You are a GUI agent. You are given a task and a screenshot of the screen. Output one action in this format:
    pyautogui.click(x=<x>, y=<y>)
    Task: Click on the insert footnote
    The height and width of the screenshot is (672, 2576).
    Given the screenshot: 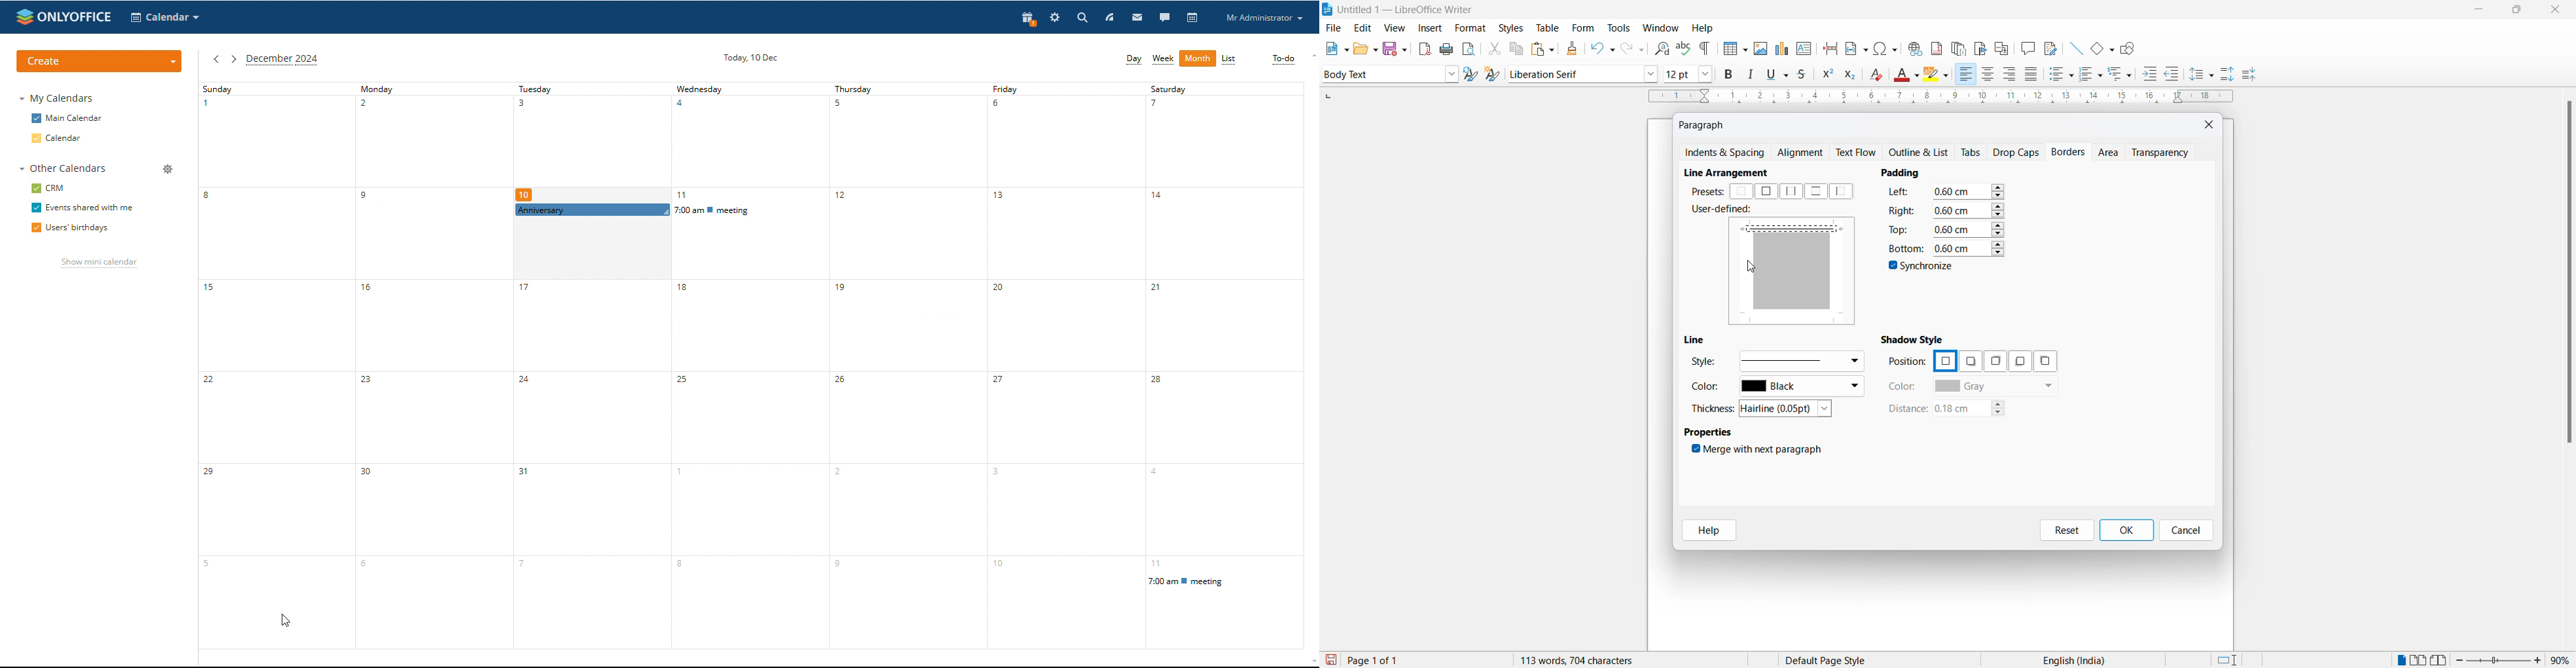 What is the action you would take?
    pyautogui.click(x=1933, y=46)
    